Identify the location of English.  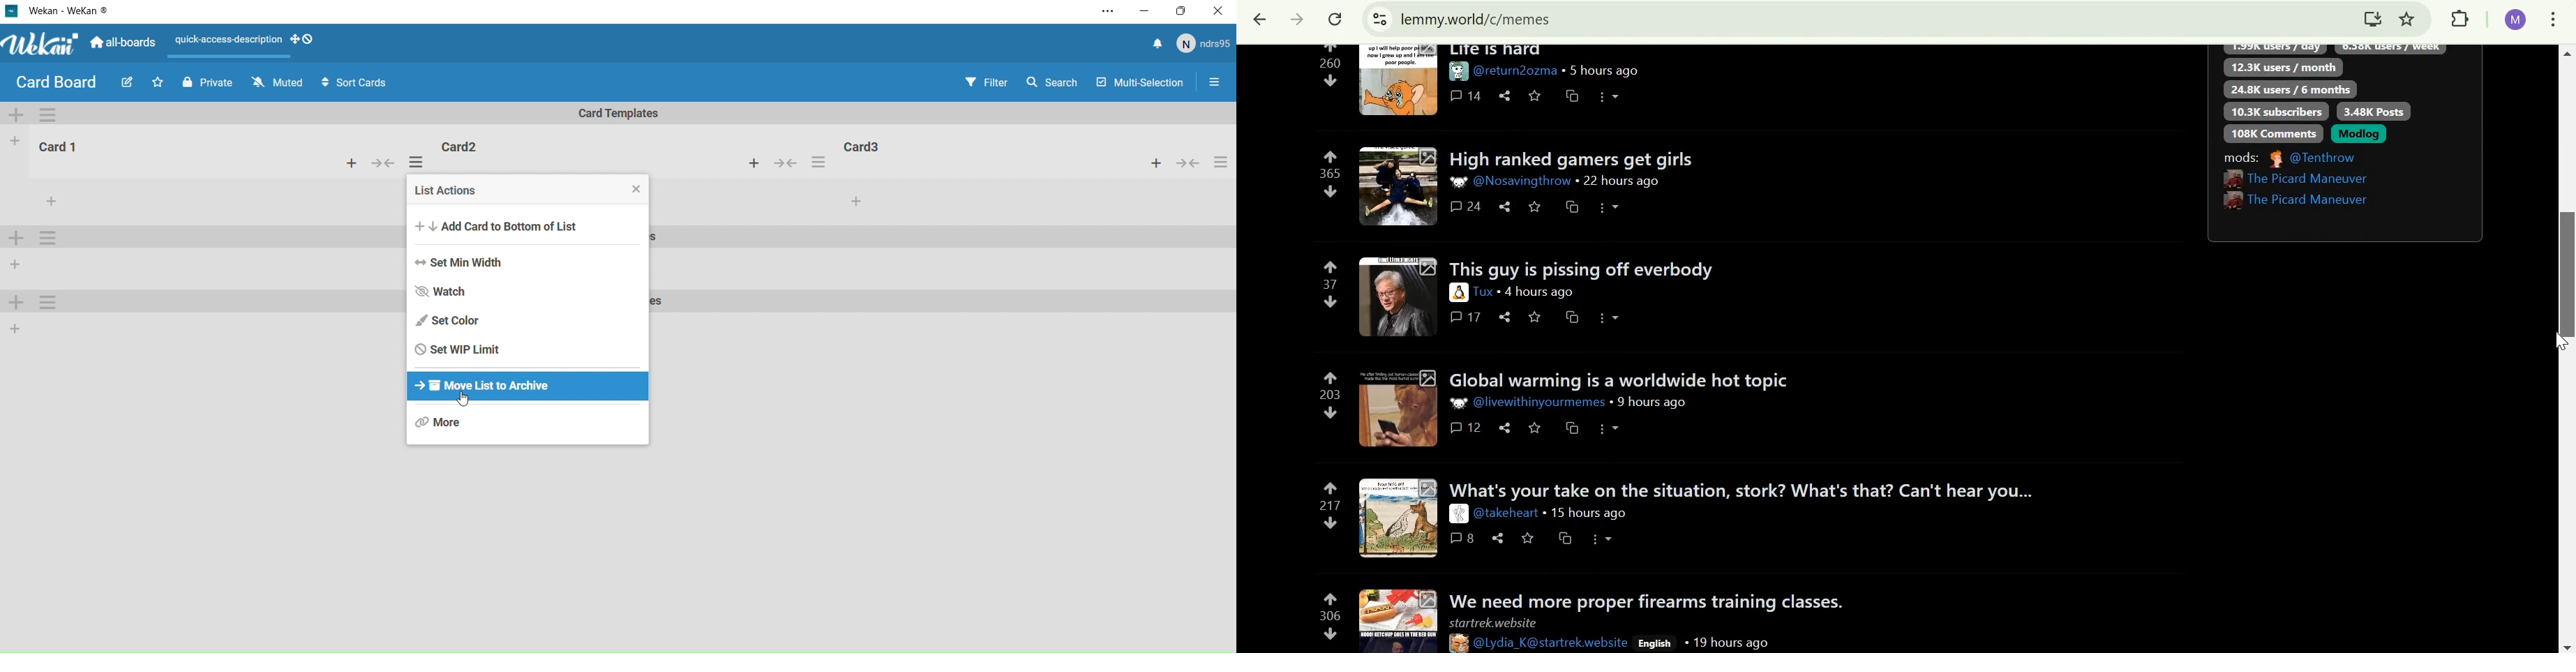
(1654, 643).